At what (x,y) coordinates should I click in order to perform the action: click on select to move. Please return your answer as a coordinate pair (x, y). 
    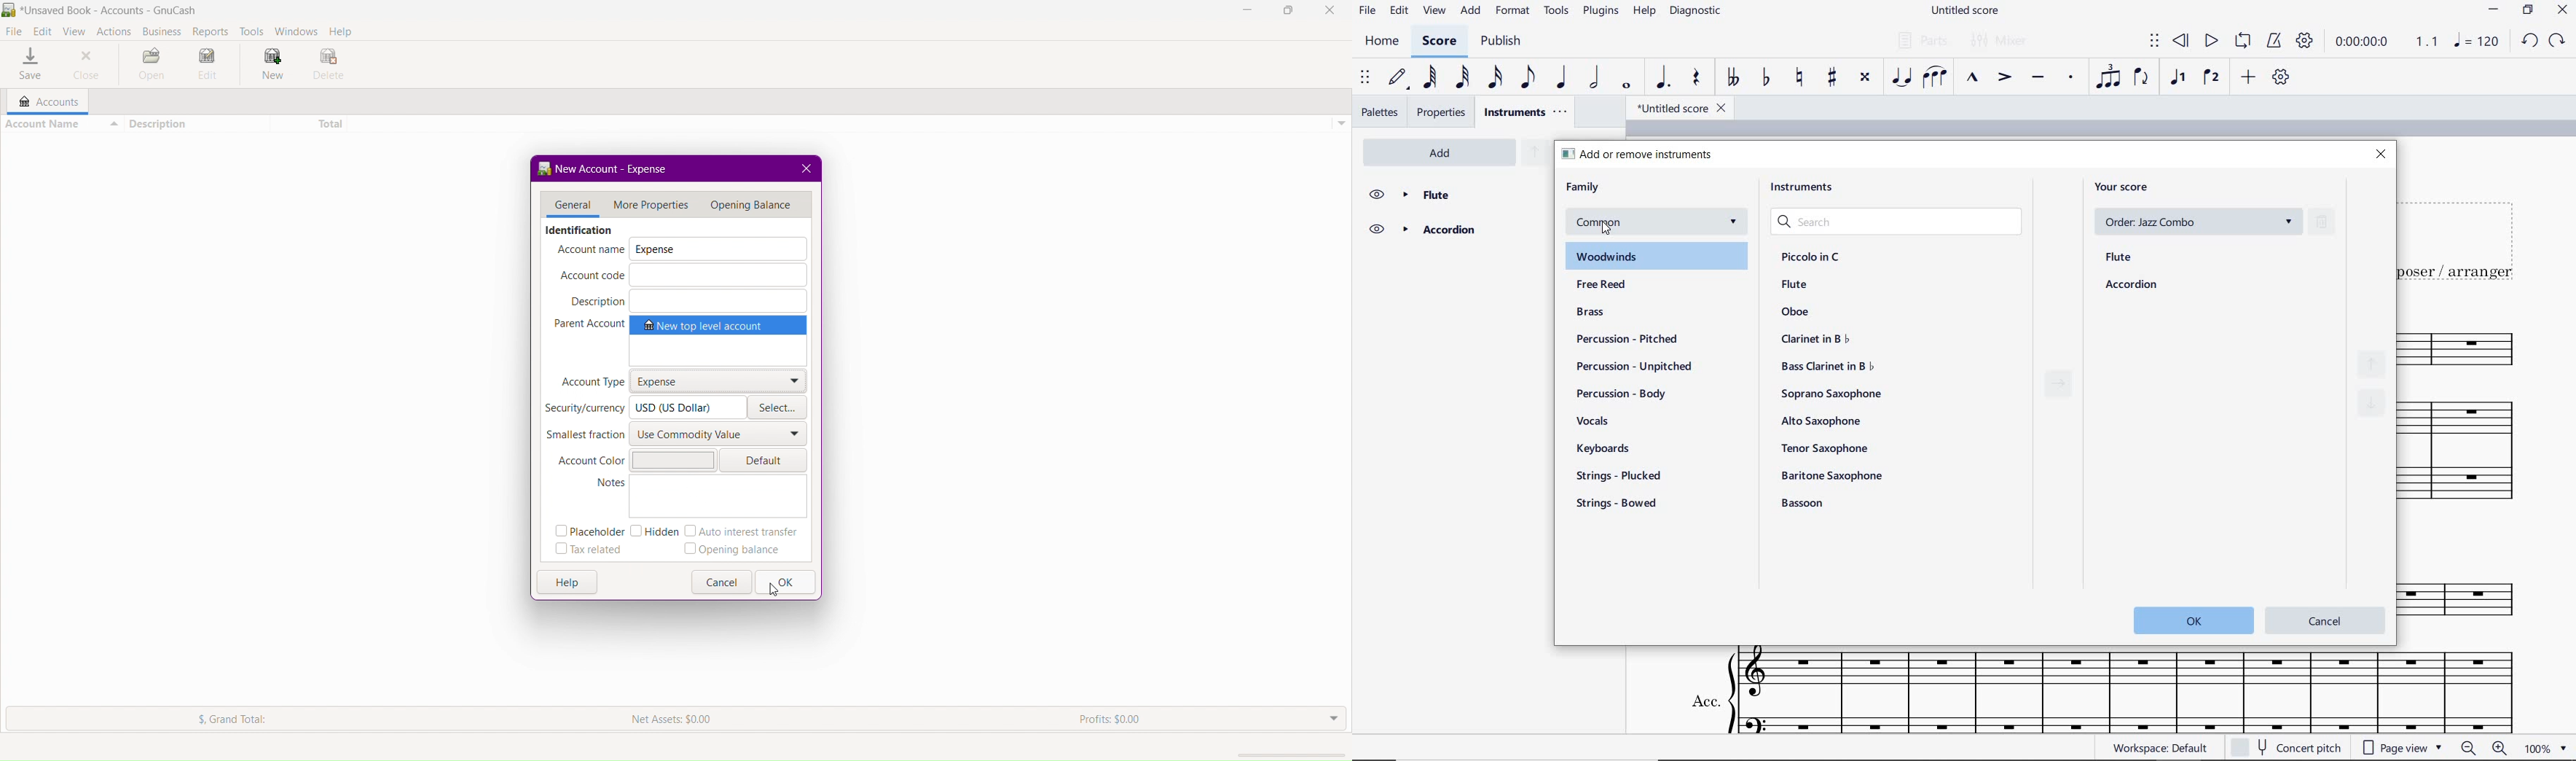
    Looking at the image, I should click on (2154, 42).